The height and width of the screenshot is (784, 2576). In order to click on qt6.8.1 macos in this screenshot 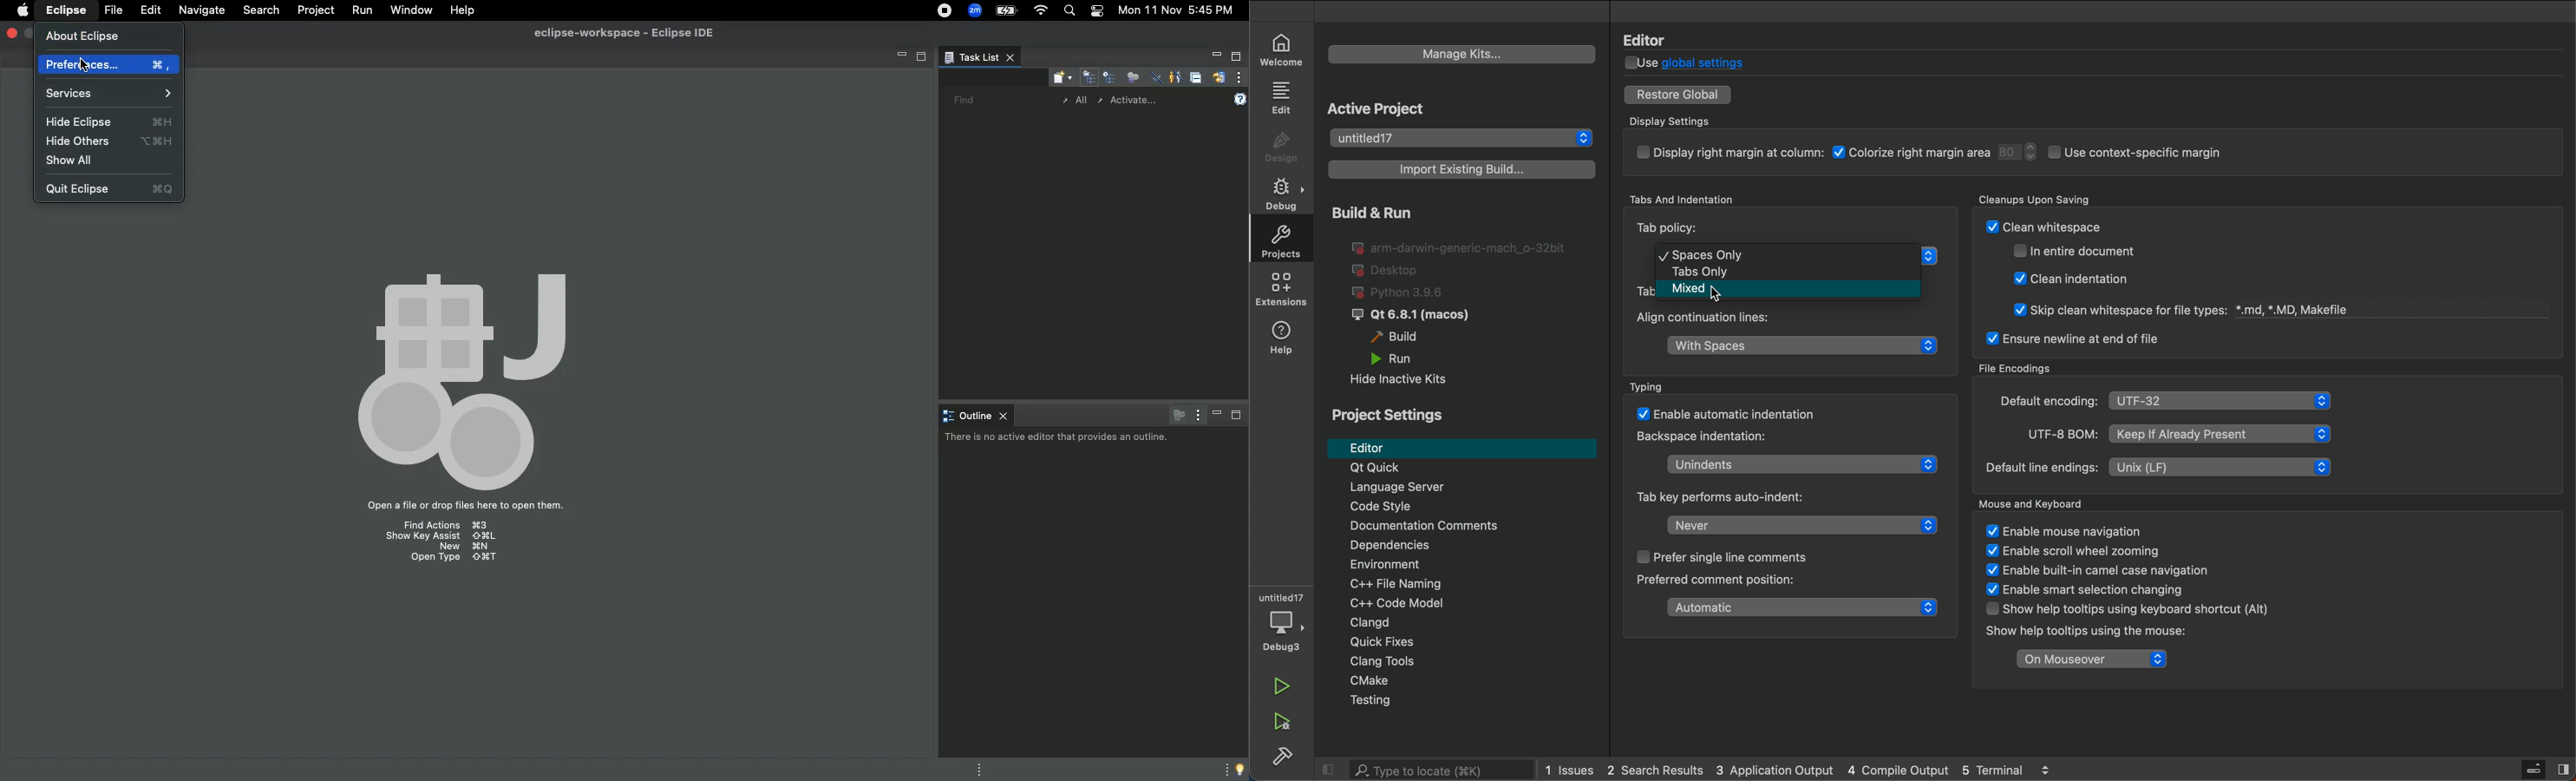, I will do `click(1409, 314)`.